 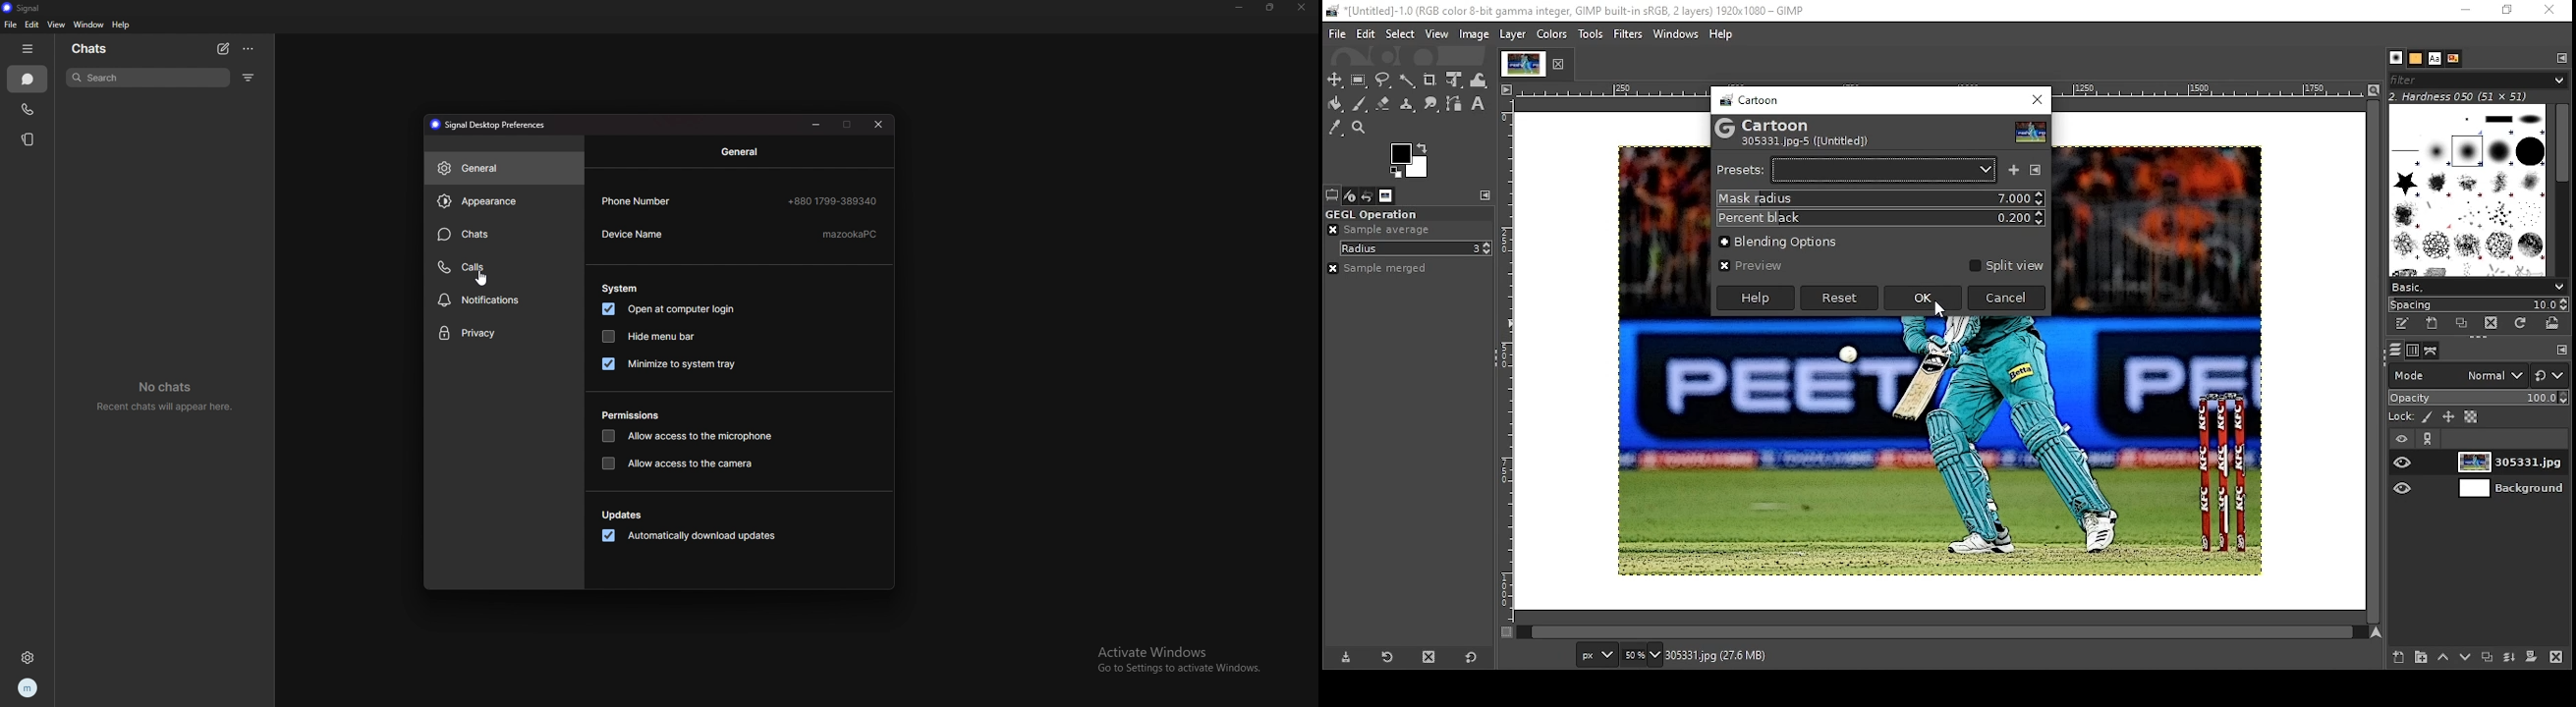 What do you see at coordinates (2402, 416) in the screenshot?
I see `lock` at bounding box center [2402, 416].